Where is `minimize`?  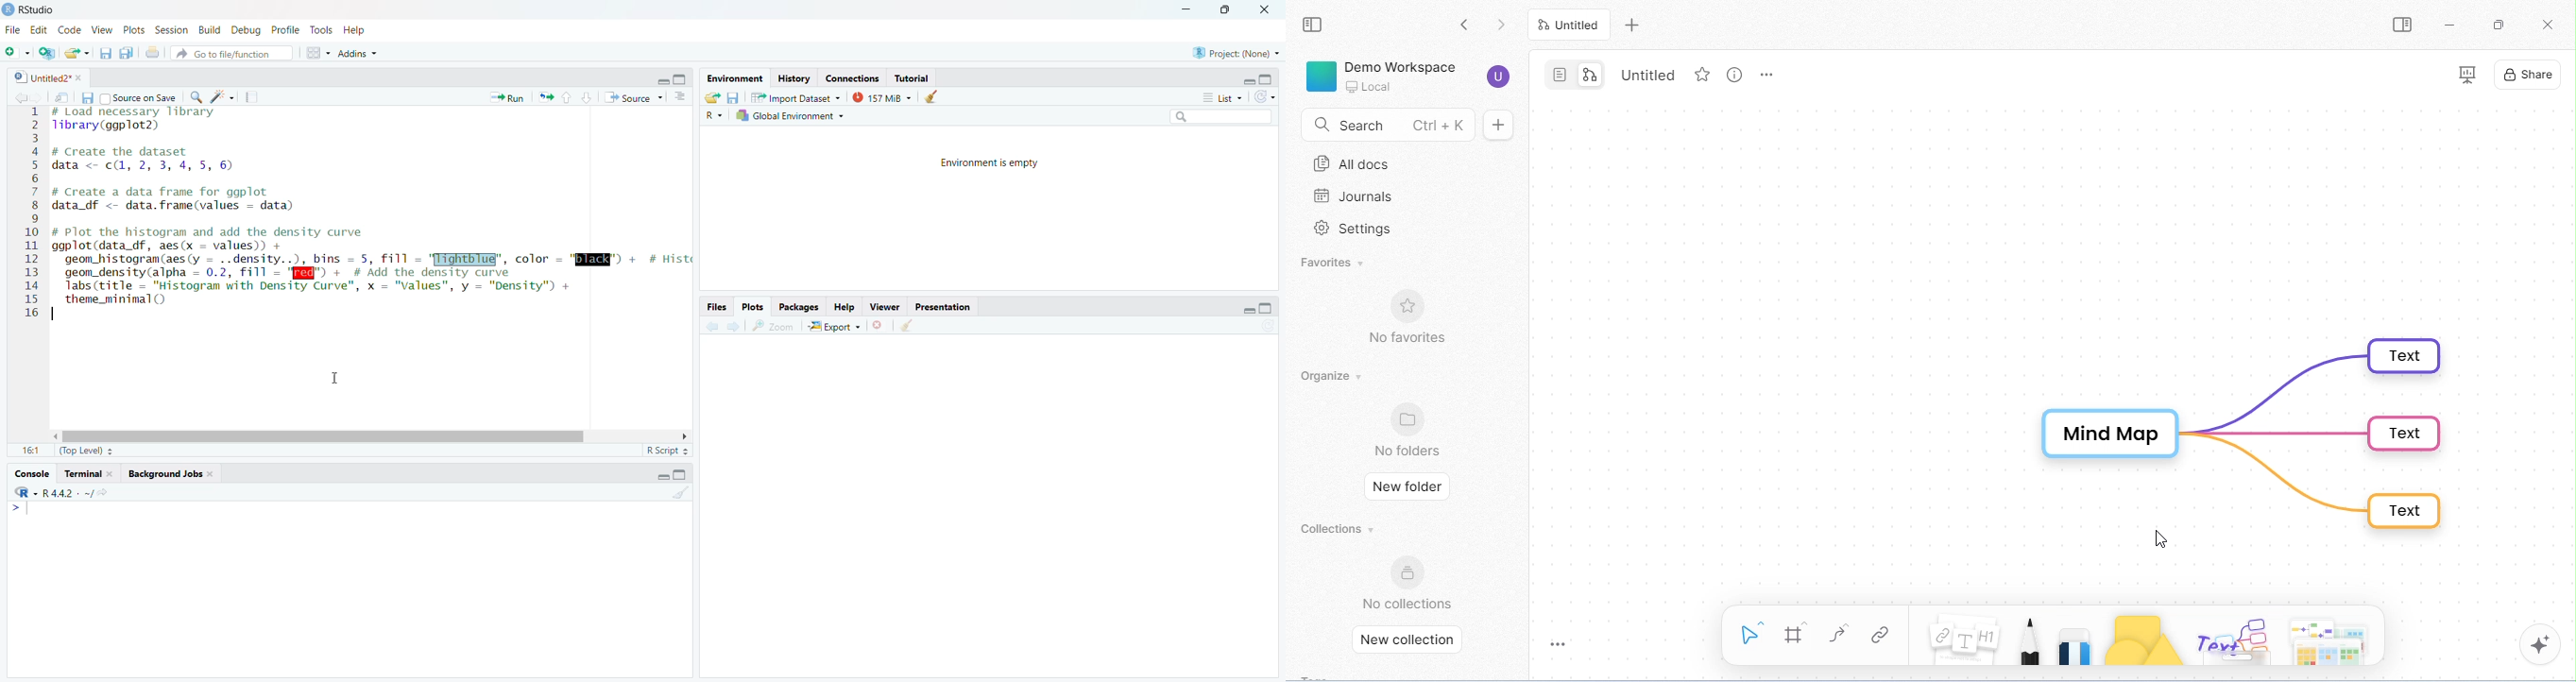 minimize is located at coordinates (663, 81).